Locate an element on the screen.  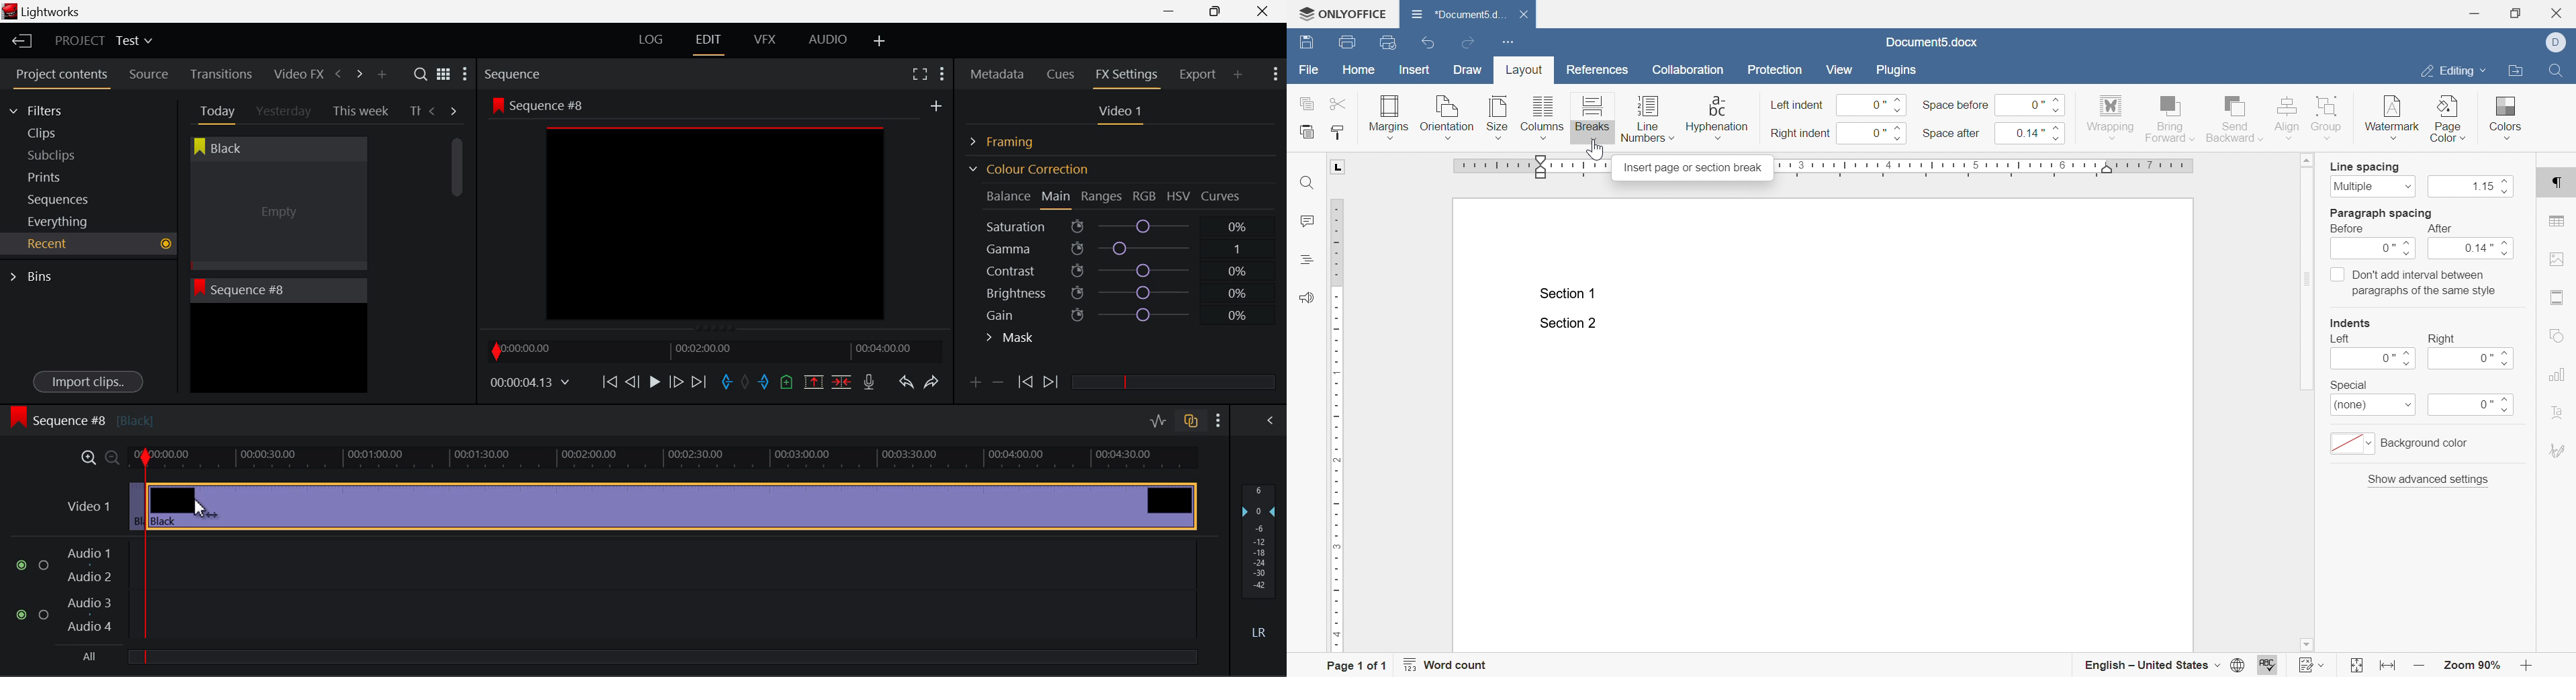
Show Audio Mix is located at coordinates (1271, 419).